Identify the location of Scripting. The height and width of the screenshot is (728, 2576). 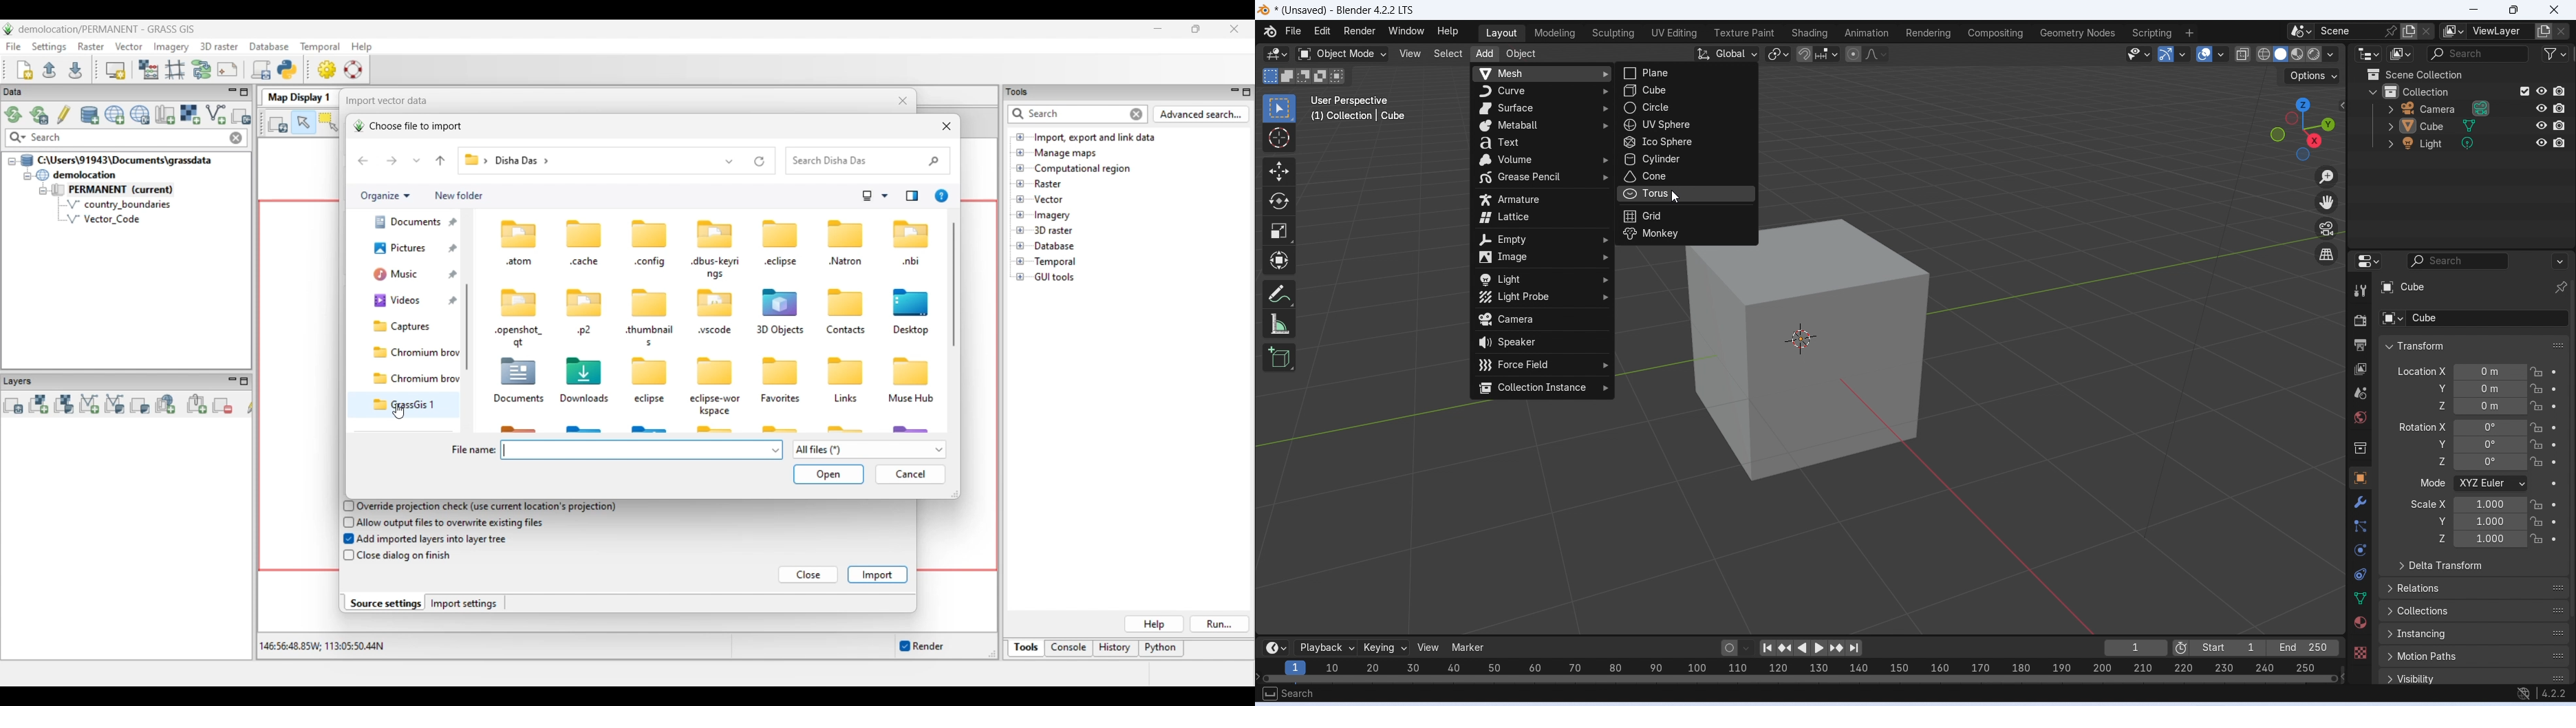
(2152, 33).